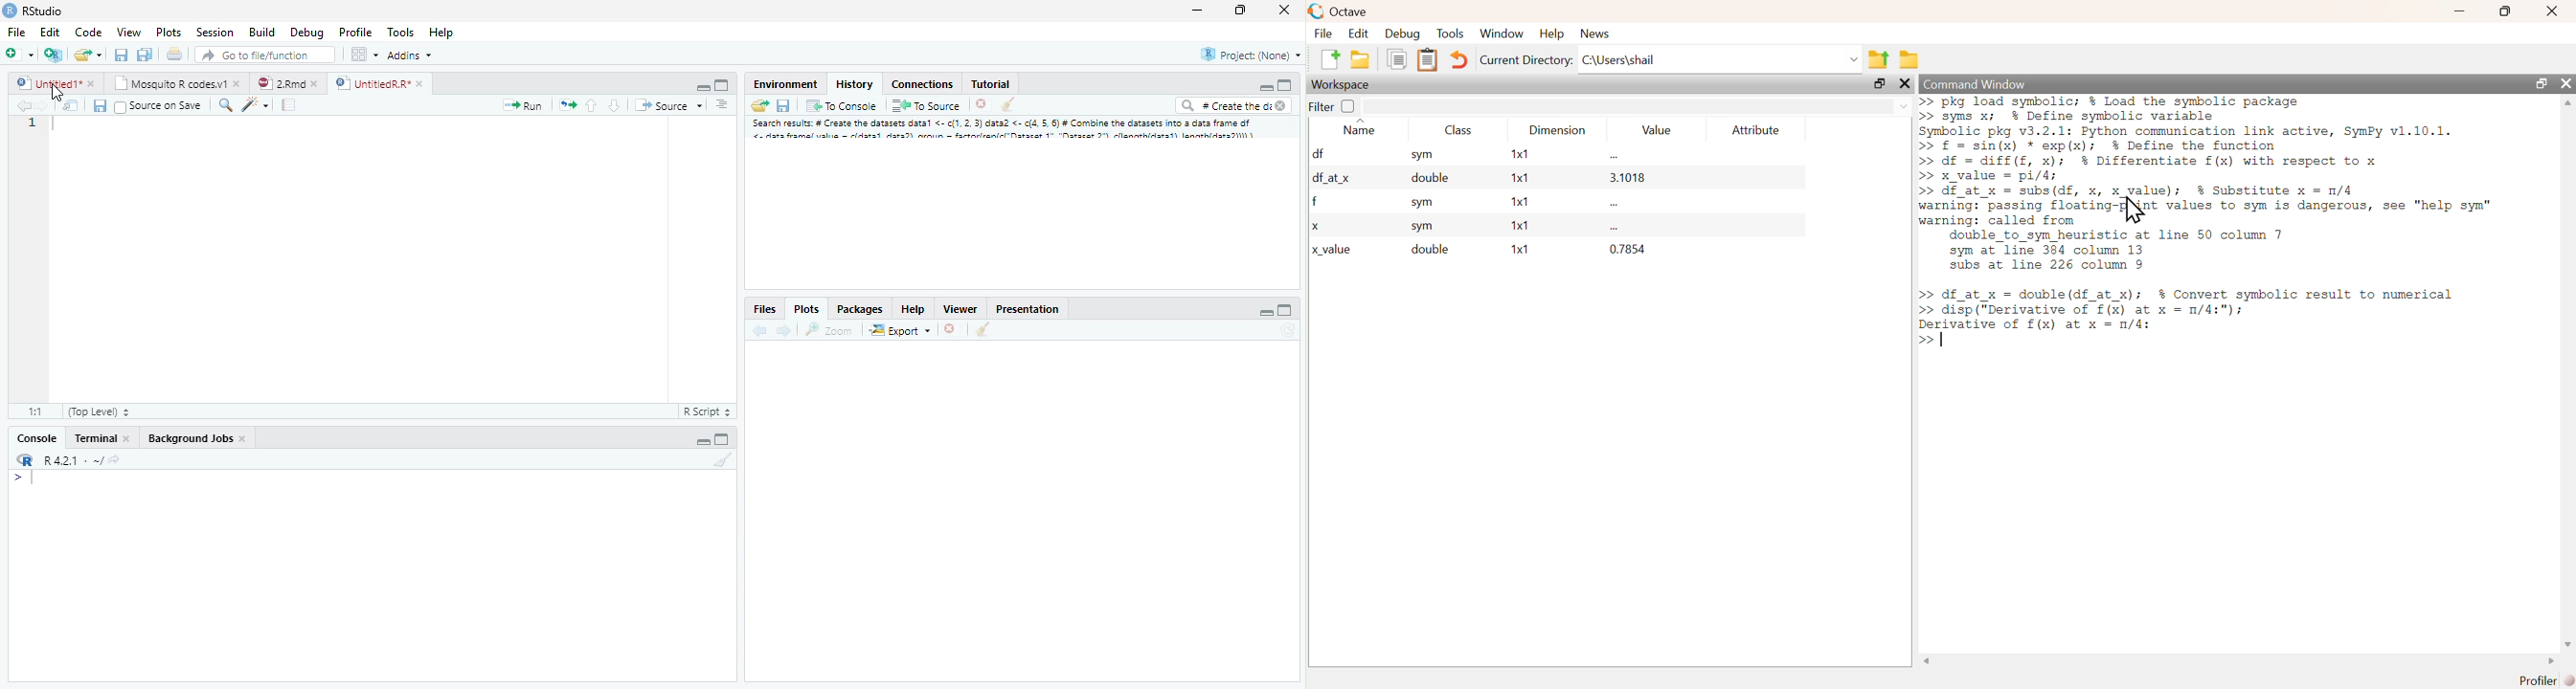 This screenshot has height=700, width=2576. I want to click on Delete , so click(950, 327).